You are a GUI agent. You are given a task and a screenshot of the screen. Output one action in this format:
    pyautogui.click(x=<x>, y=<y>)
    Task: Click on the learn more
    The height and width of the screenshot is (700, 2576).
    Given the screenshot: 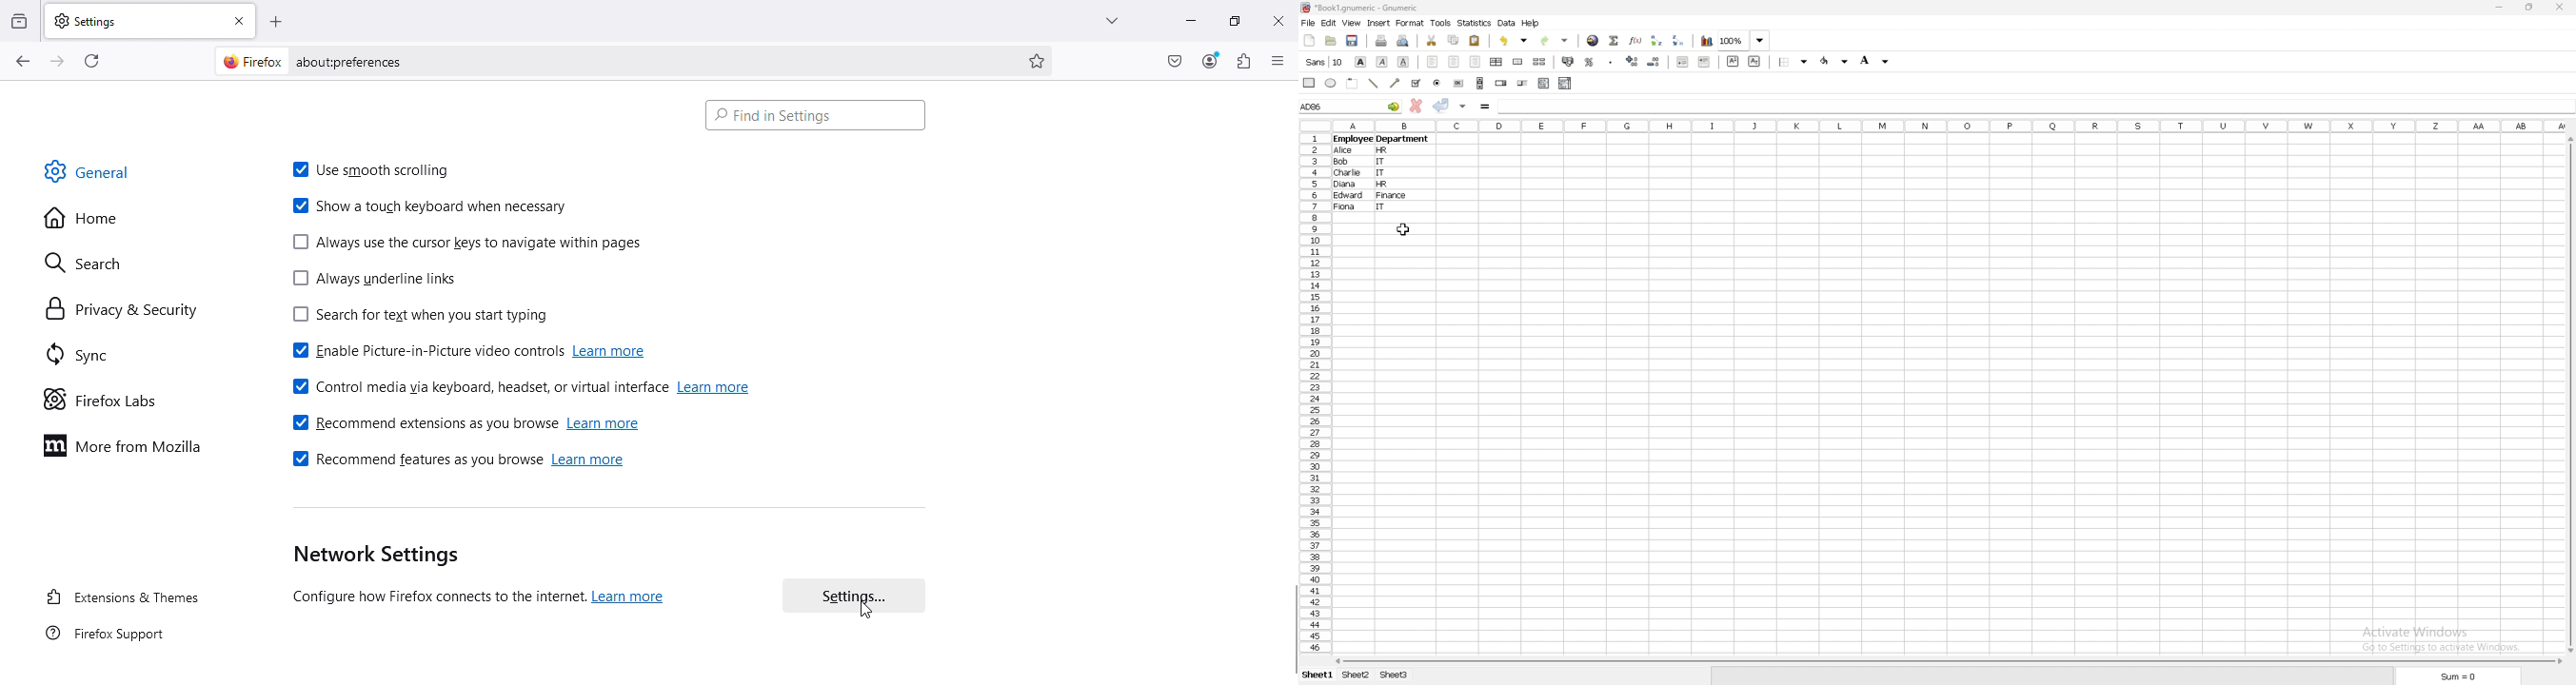 What is the action you would take?
    pyautogui.click(x=591, y=463)
    